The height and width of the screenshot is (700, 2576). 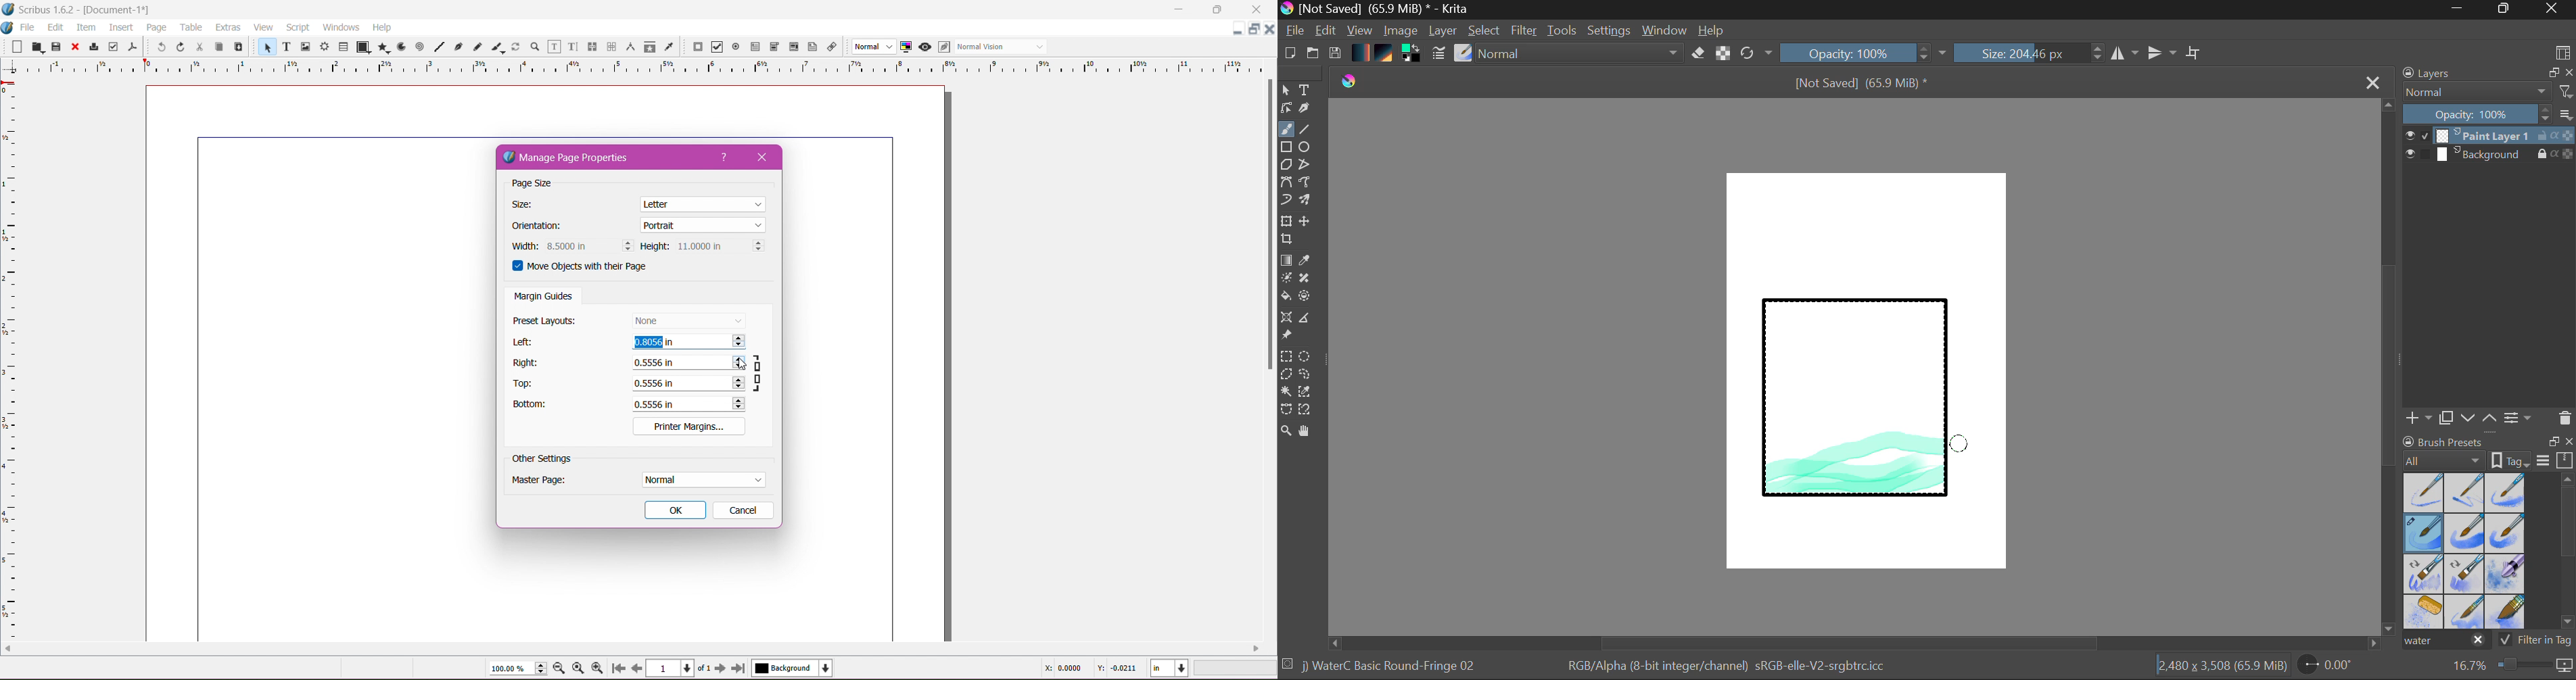 What do you see at coordinates (419, 47) in the screenshot?
I see `Spiral` at bounding box center [419, 47].